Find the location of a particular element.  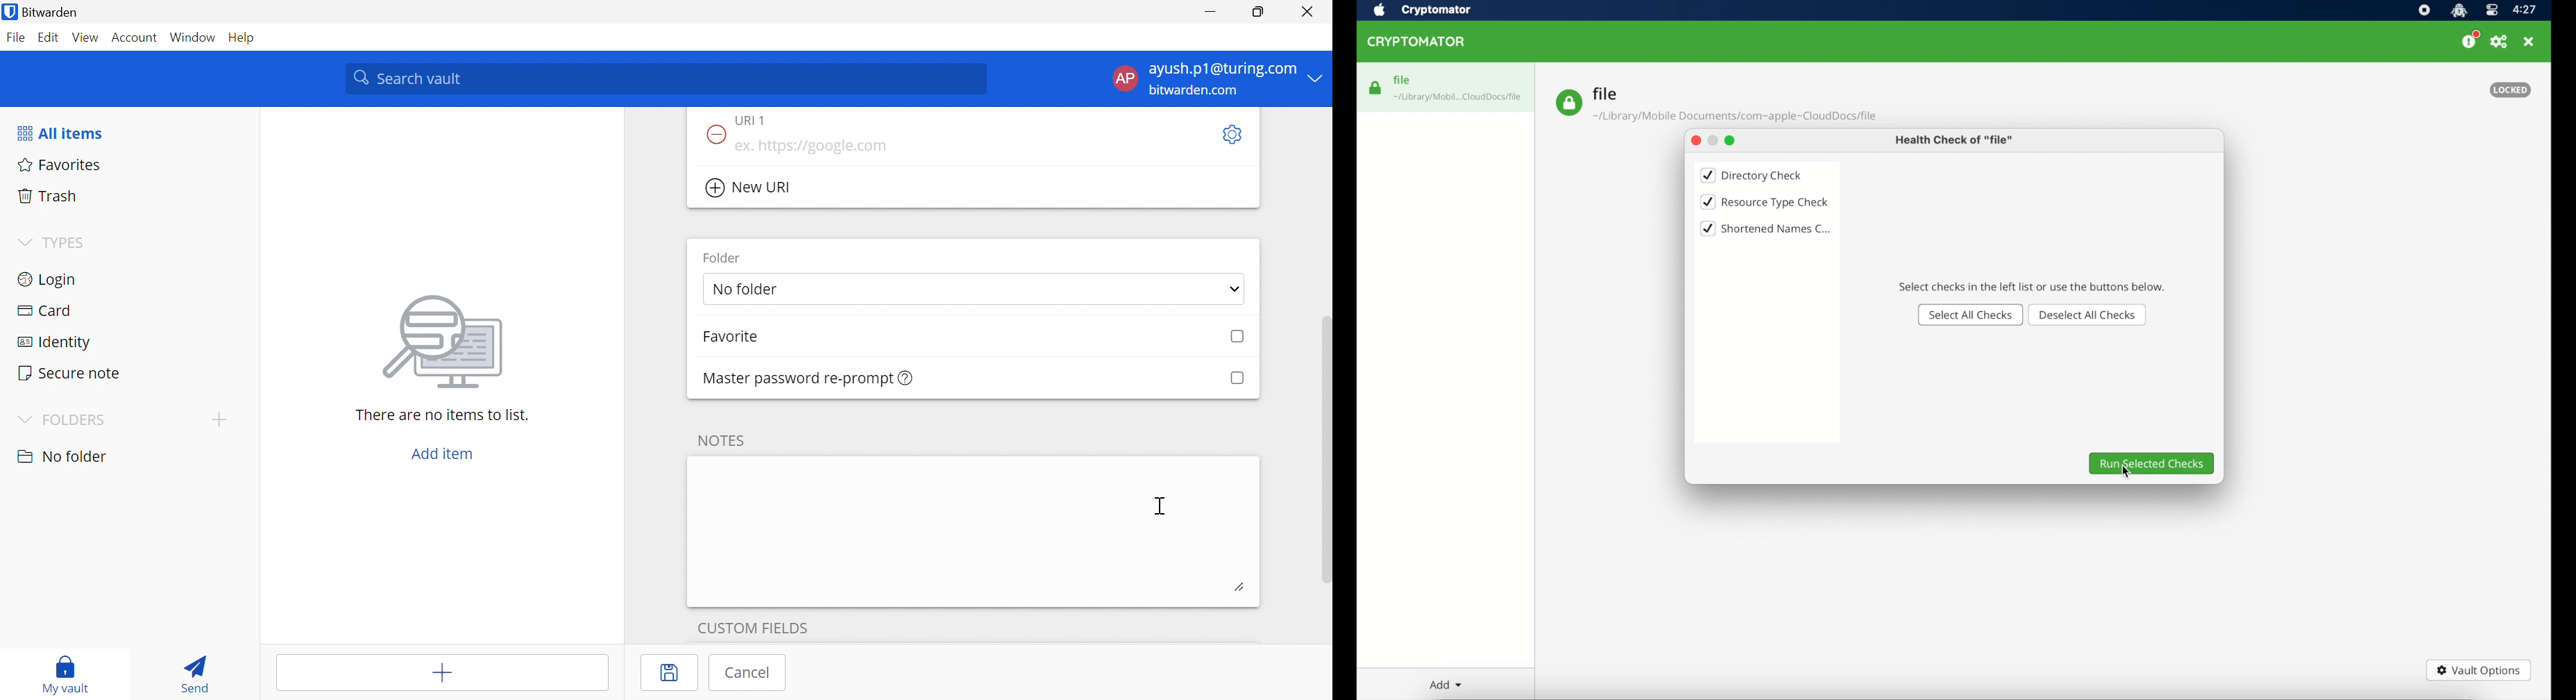

Drop Down is located at coordinates (219, 419).